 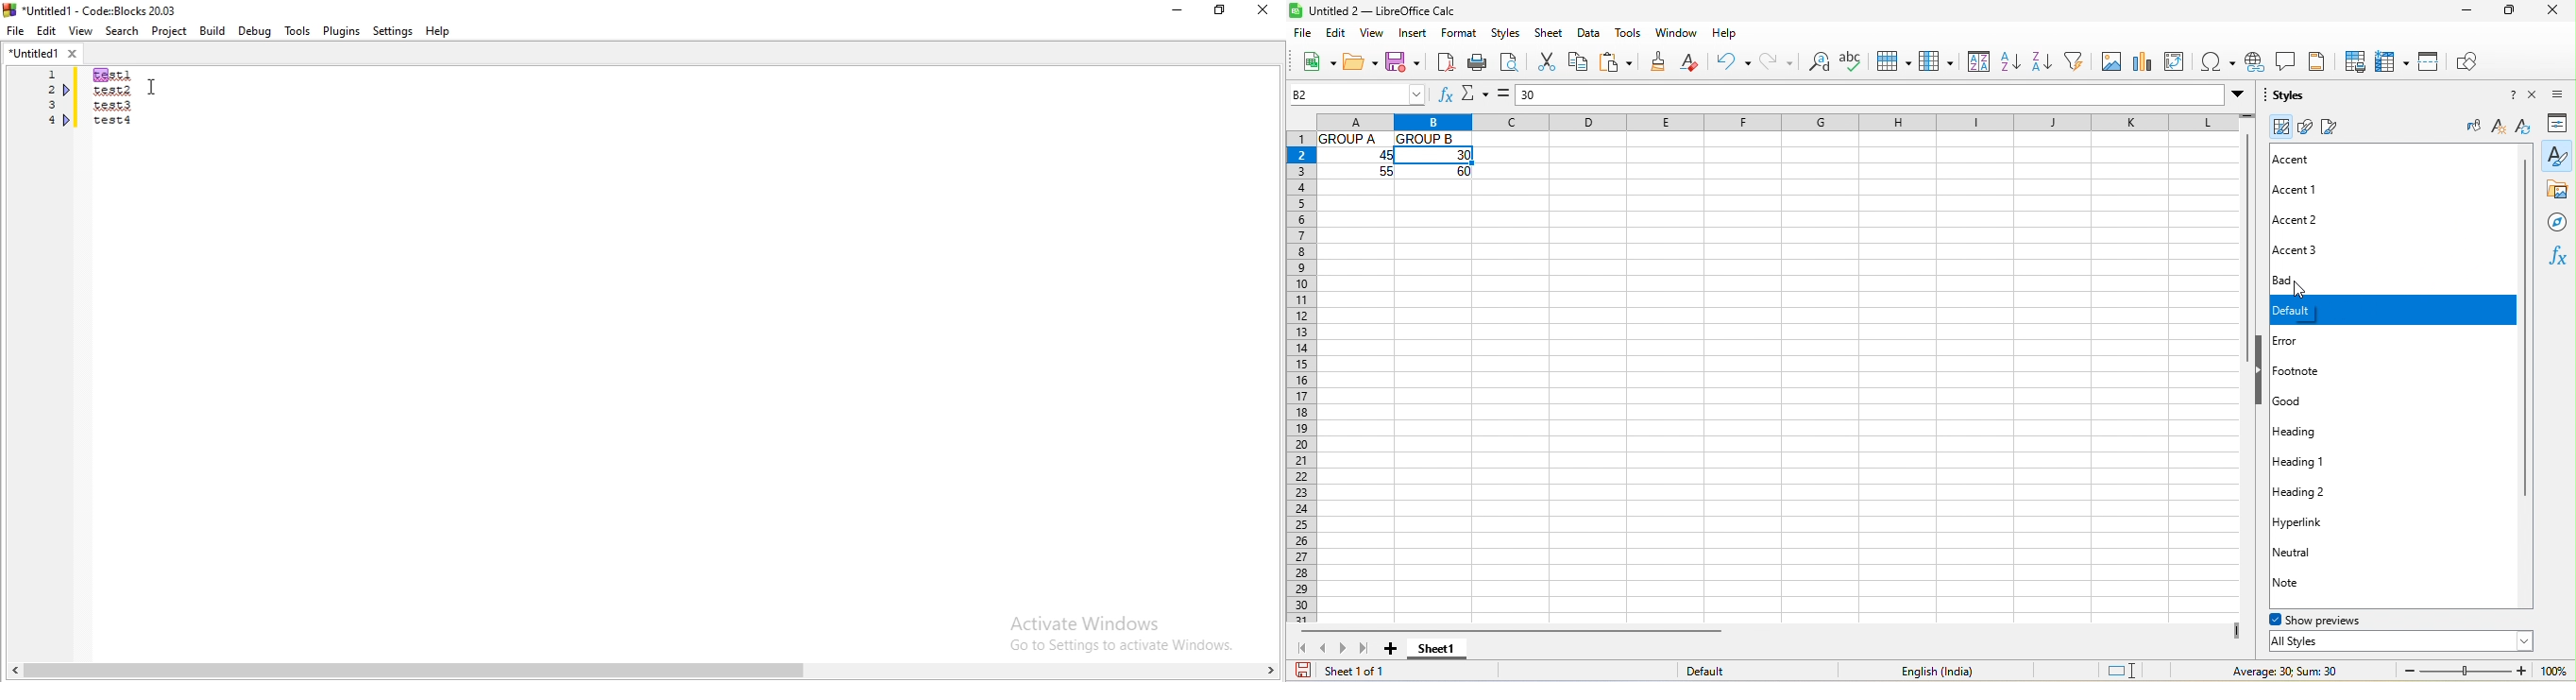 I want to click on spelling, so click(x=1855, y=60).